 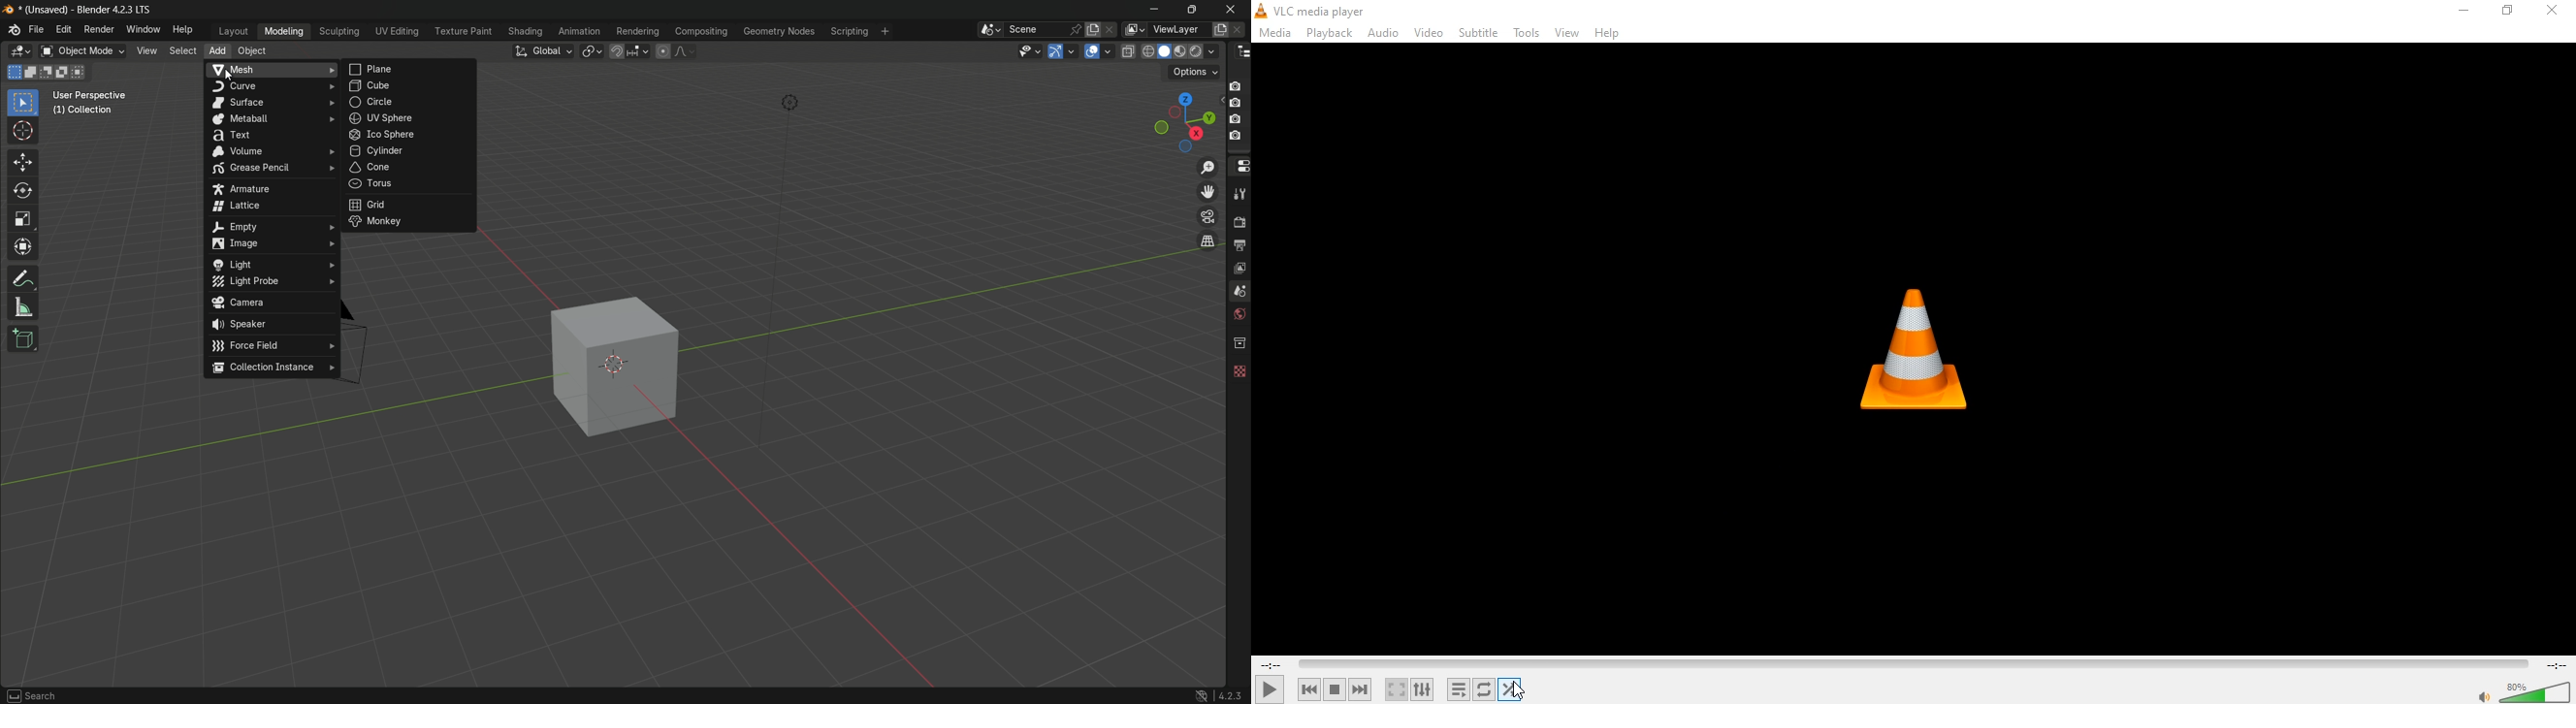 I want to click on solid display, so click(x=1165, y=51).